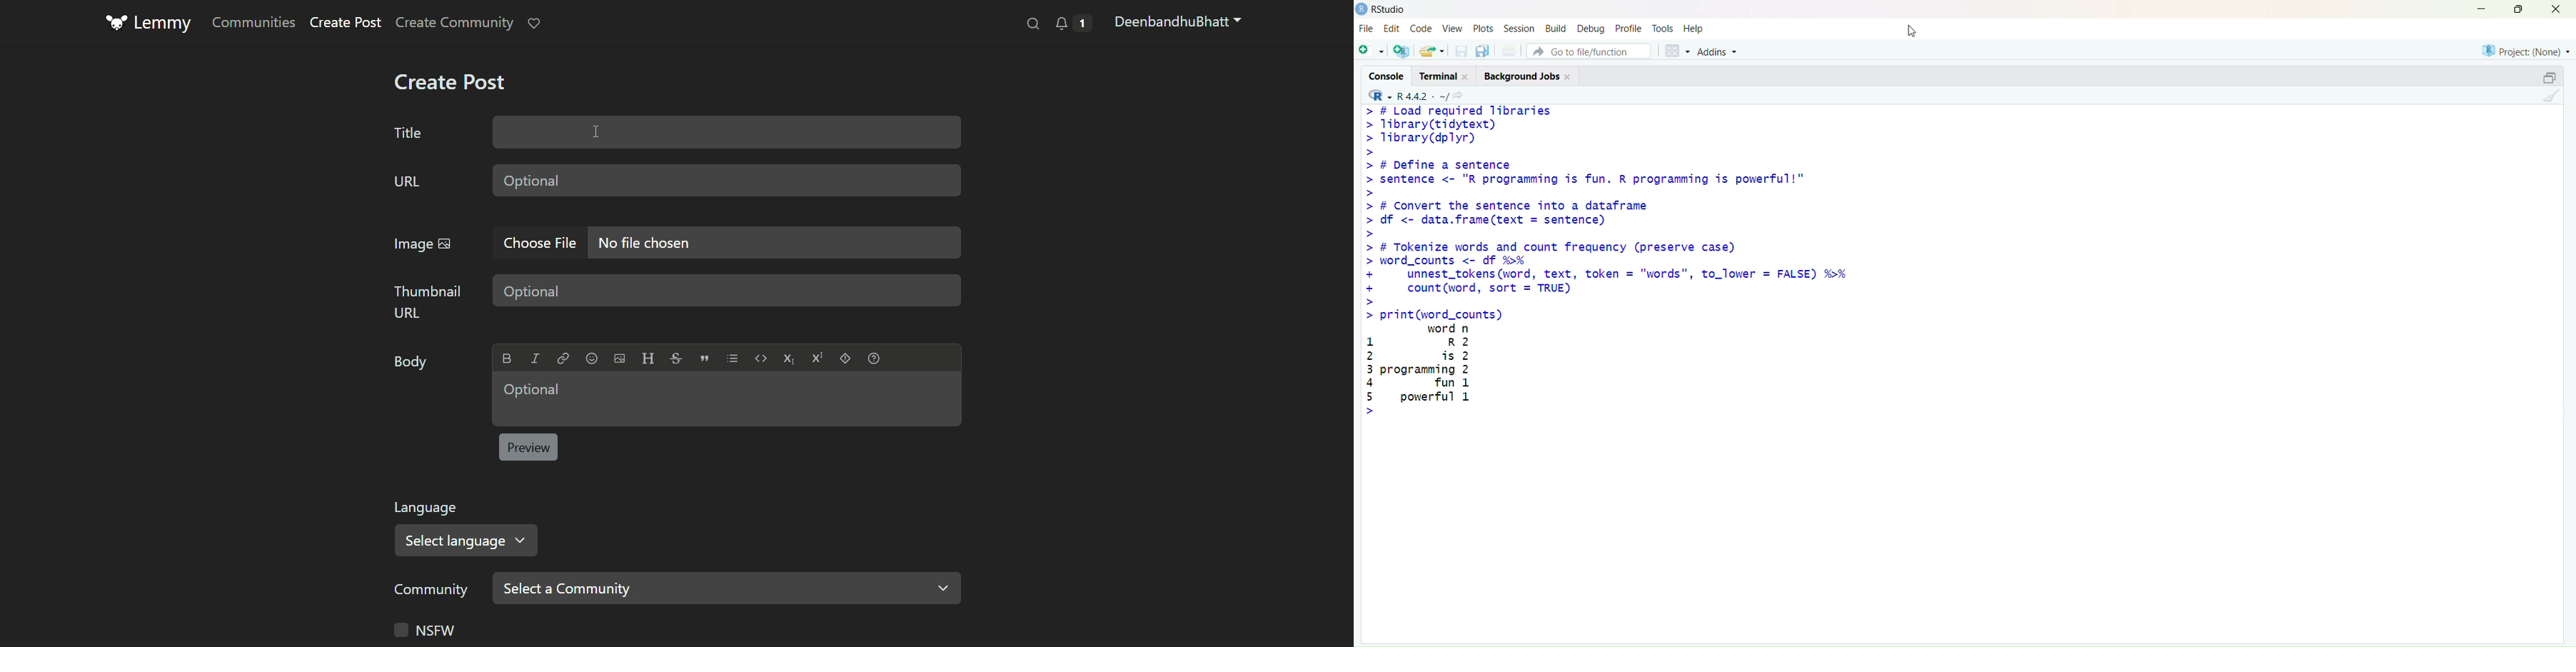 This screenshot has height=672, width=2576. What do you see at coordinates (428, 301) in the screenshot?
I see `thumbnail URL` at bounding box center [428, 301].